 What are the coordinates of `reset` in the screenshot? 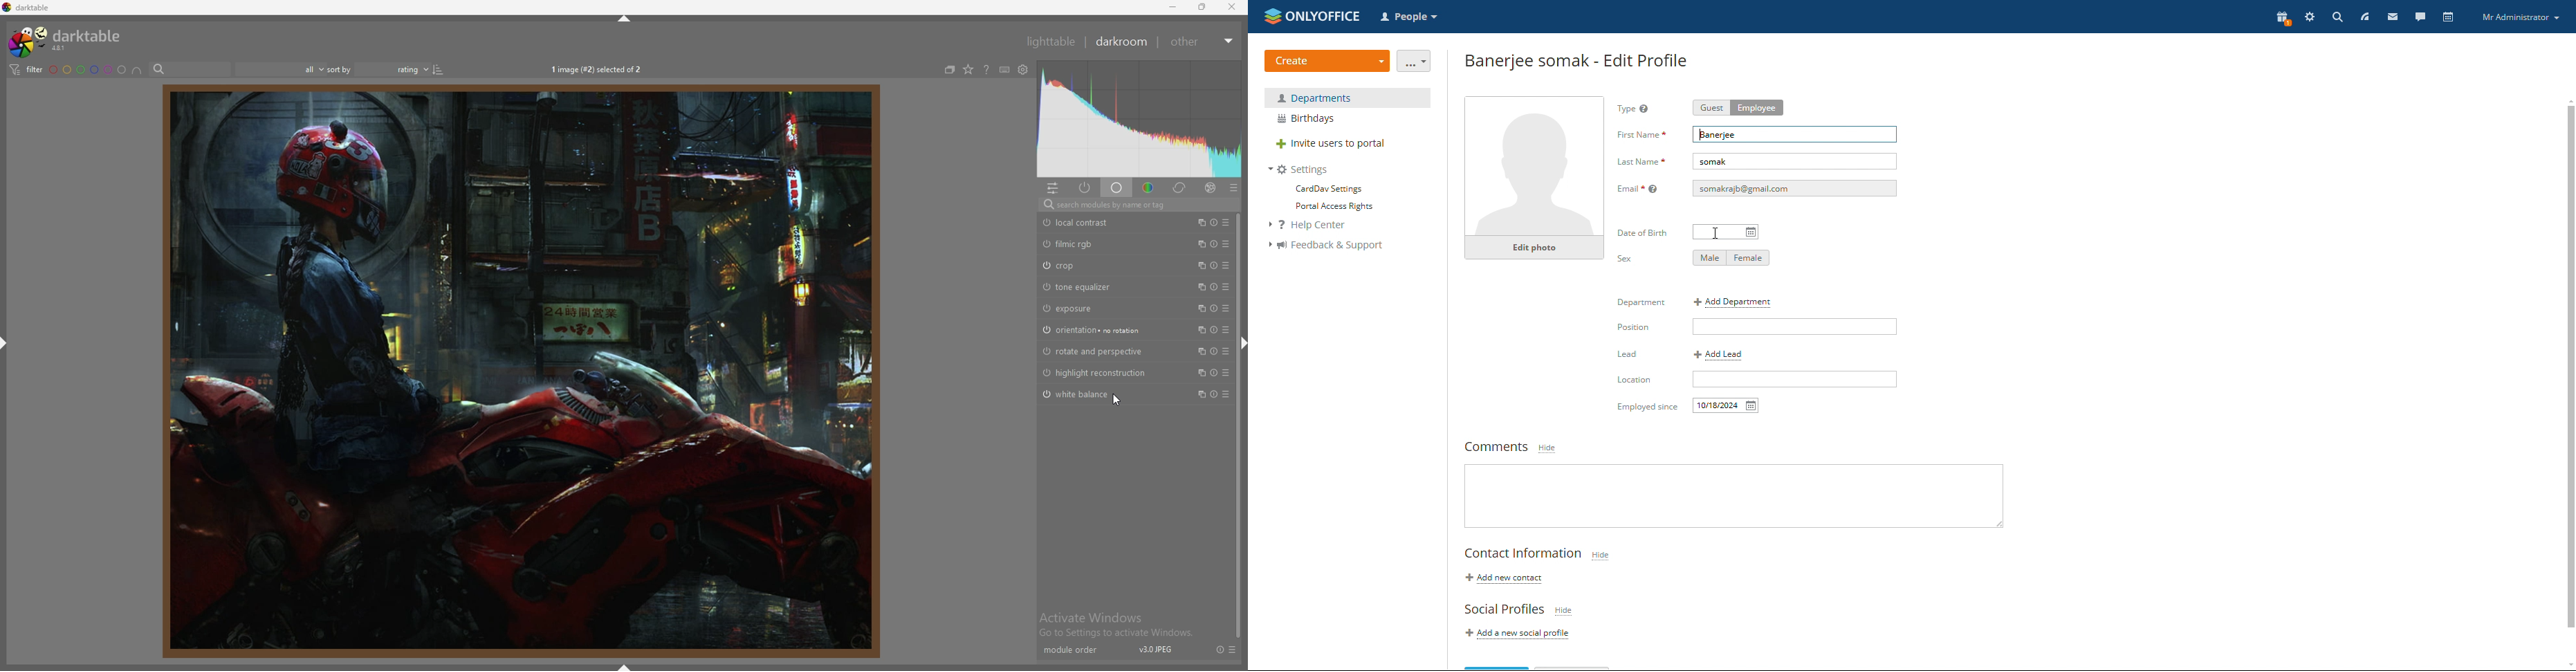 It's located at (1214, 394).